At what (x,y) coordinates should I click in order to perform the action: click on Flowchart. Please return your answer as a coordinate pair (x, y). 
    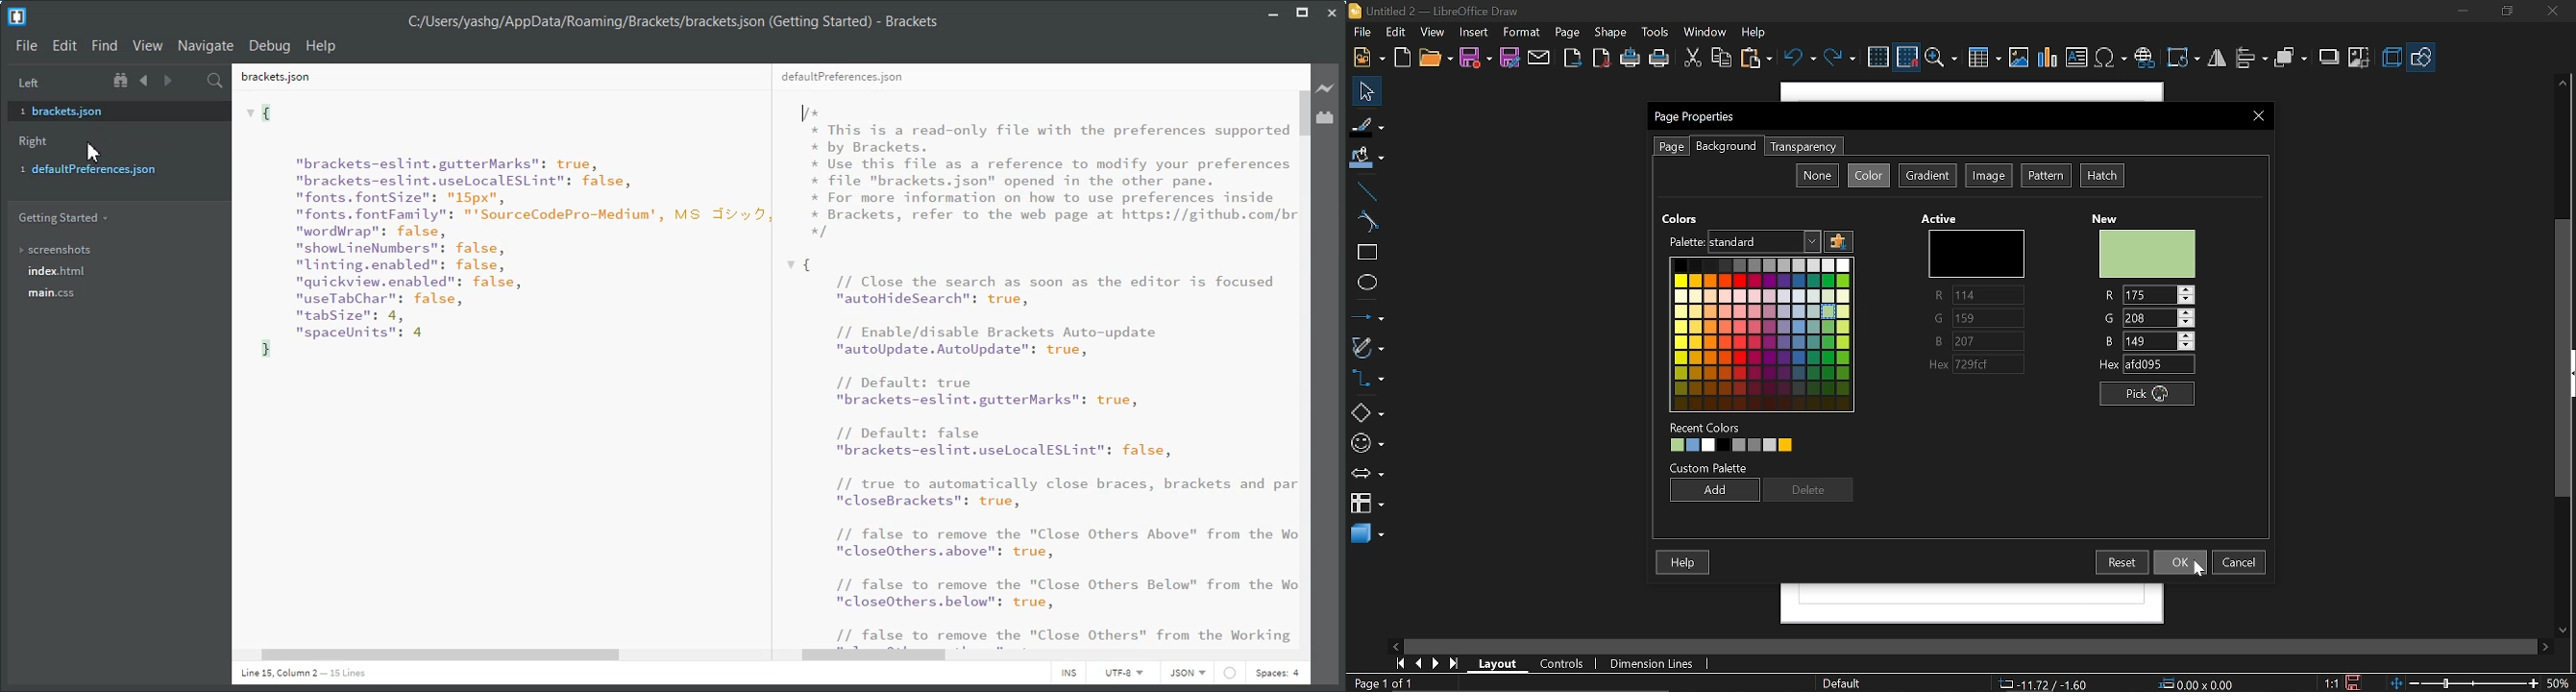
    Looking at the image, I should click on (1365, 502).